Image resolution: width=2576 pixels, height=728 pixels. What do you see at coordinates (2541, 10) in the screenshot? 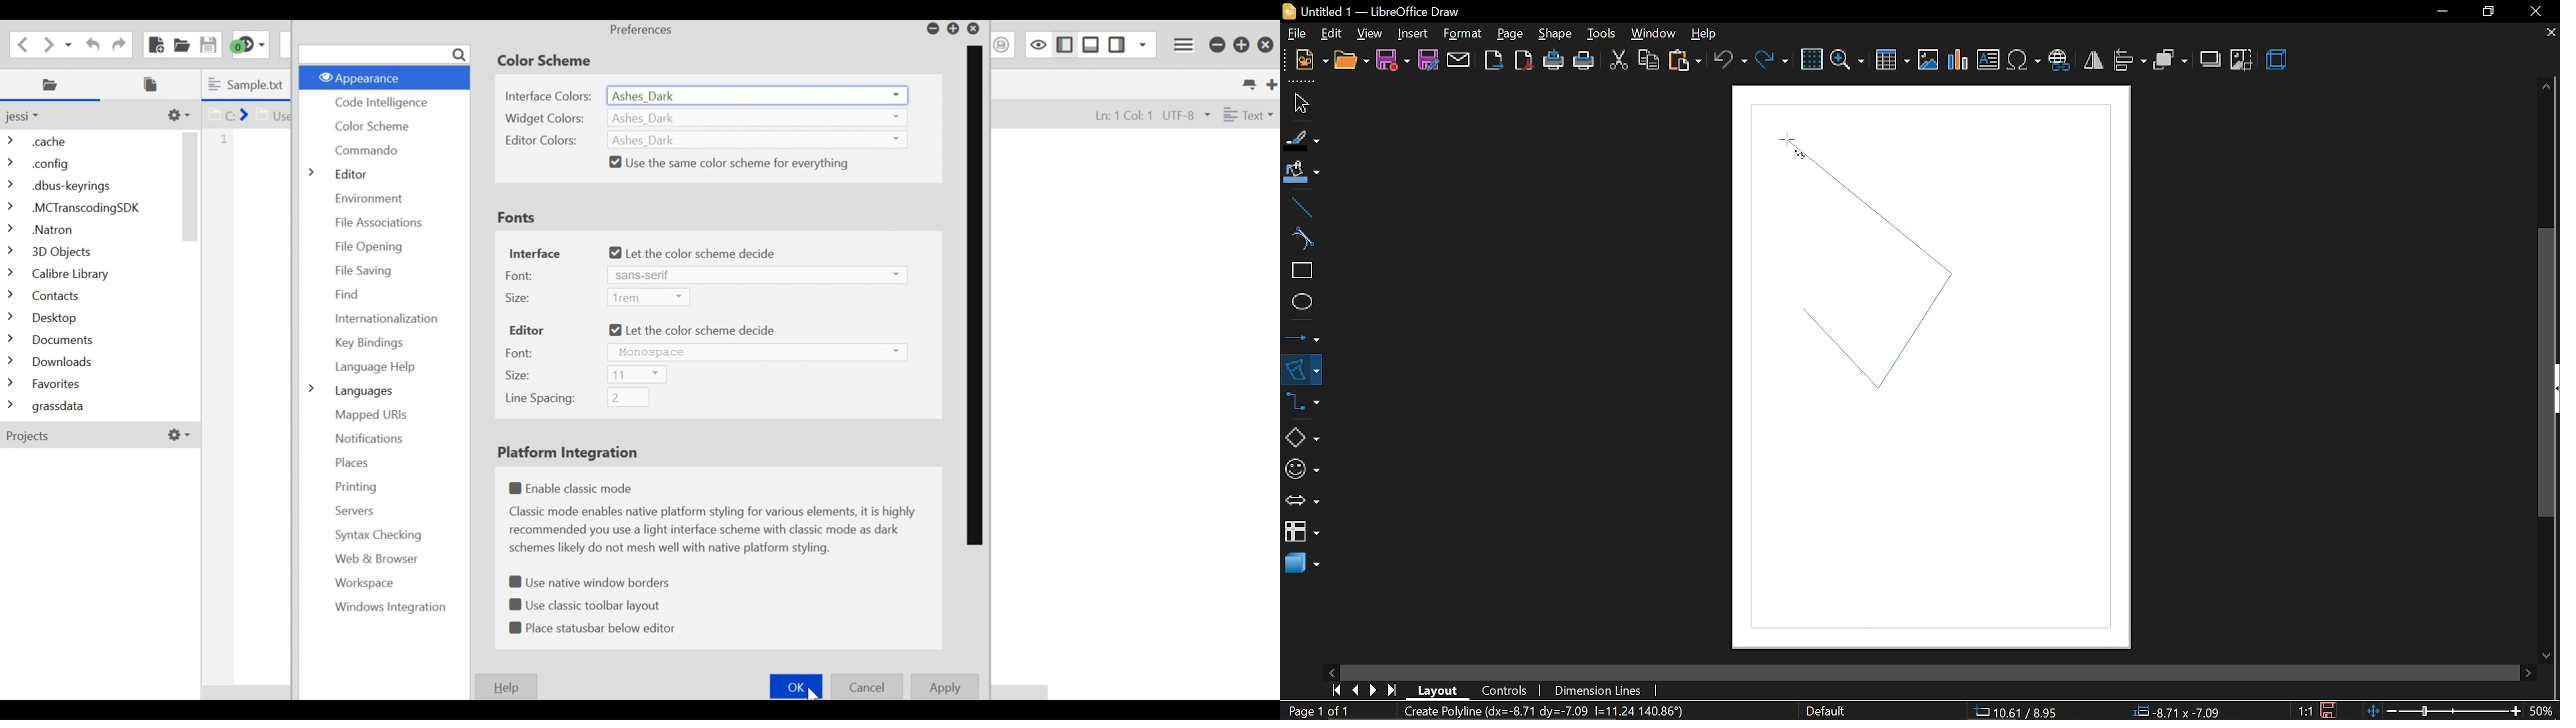
I see `close` at bounding box center [2541, 10].